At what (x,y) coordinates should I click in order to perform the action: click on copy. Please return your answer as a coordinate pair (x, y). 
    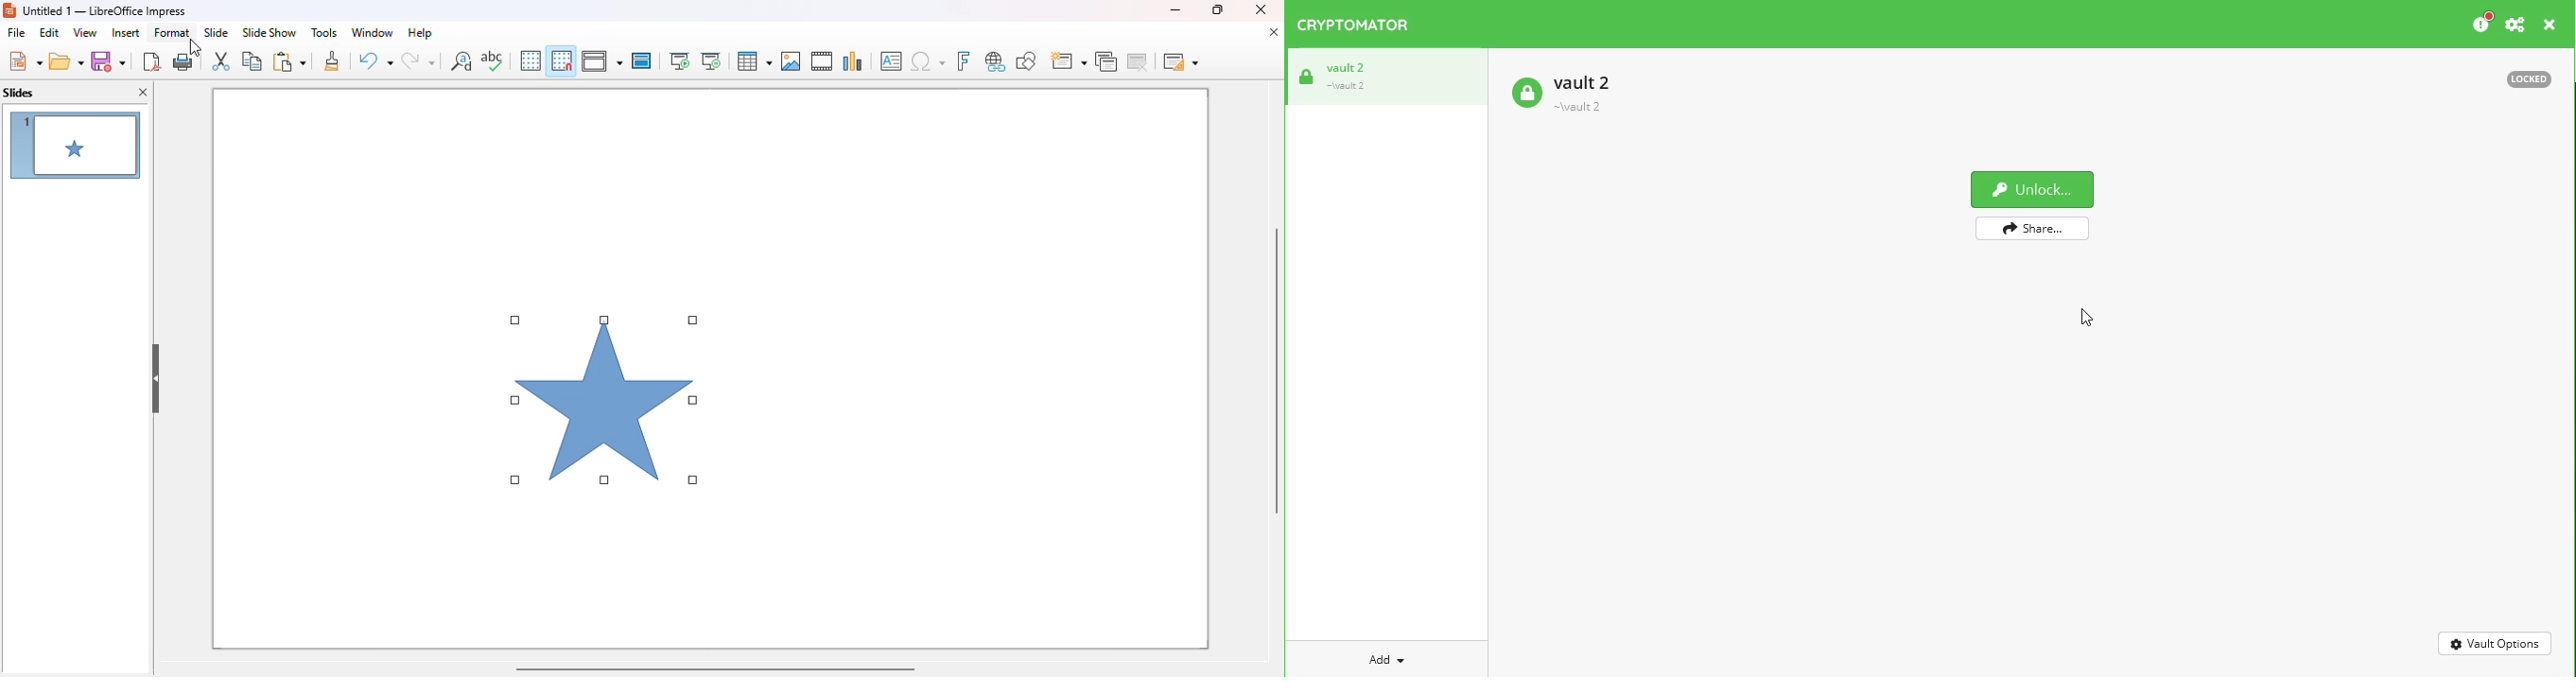
    Looking at the image, I should click on (252, 60).